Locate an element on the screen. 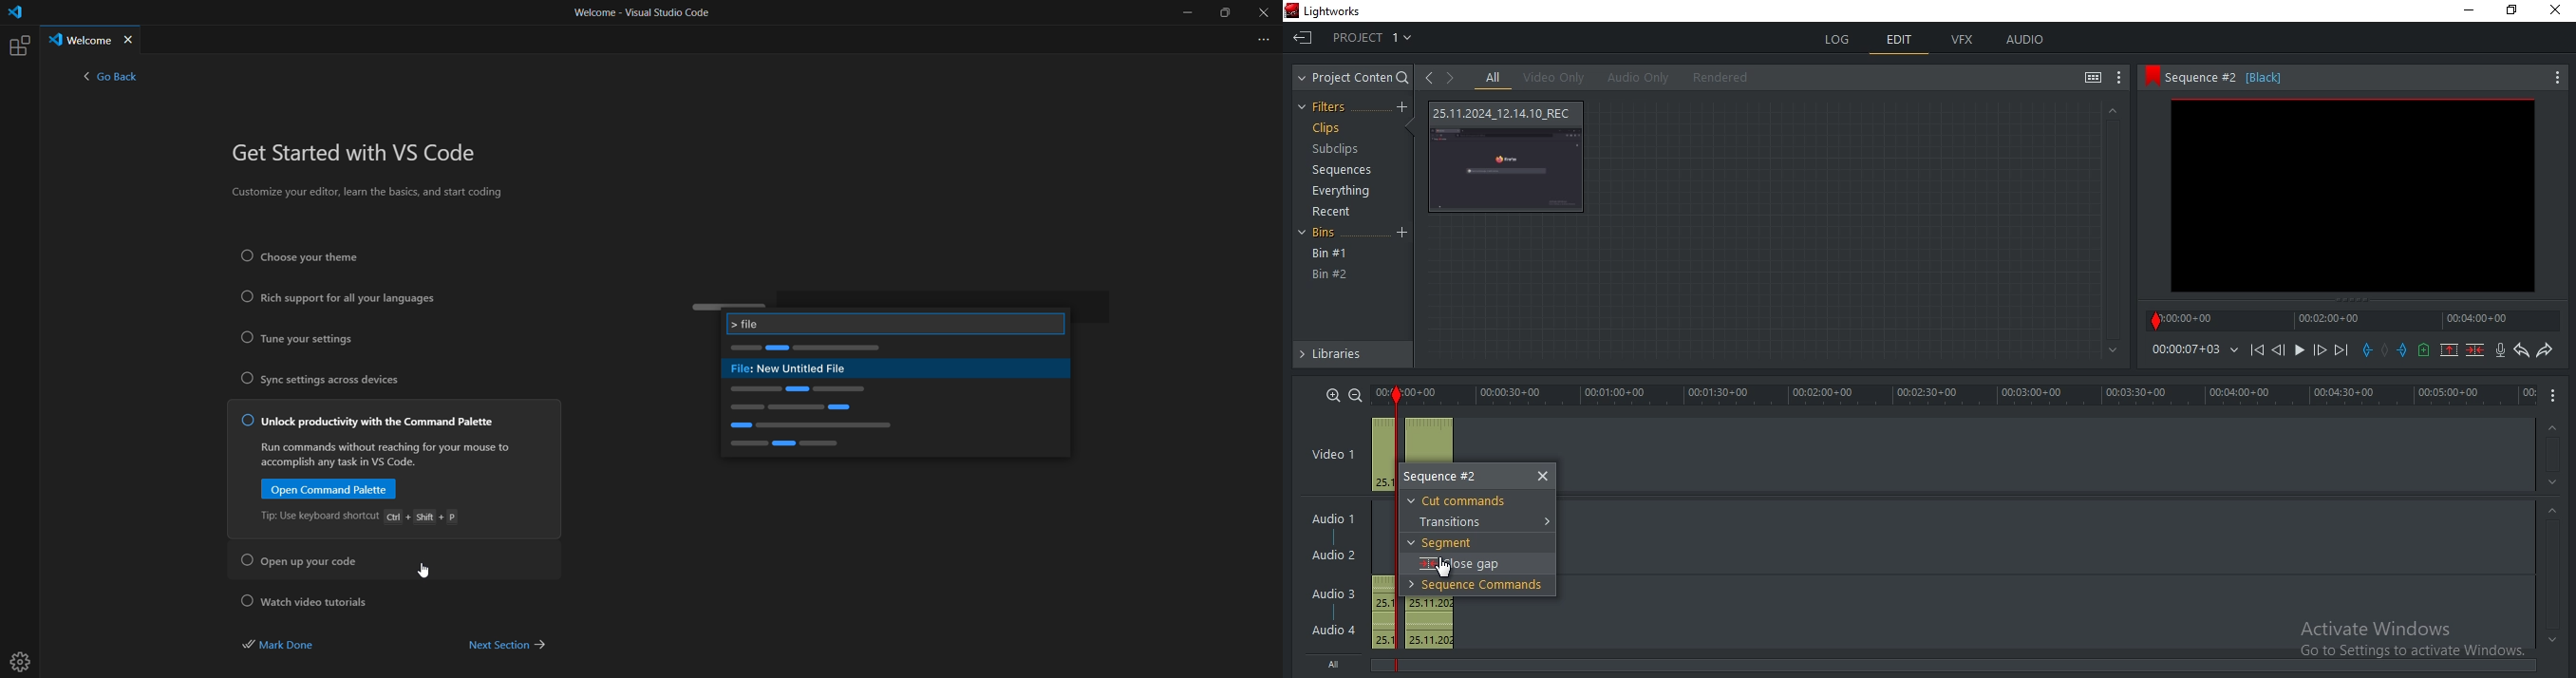 Image resolution: width=2576 pixels, height=700 pixels. Welcome - Visual Studio Code is located at coordinates (641, 16).